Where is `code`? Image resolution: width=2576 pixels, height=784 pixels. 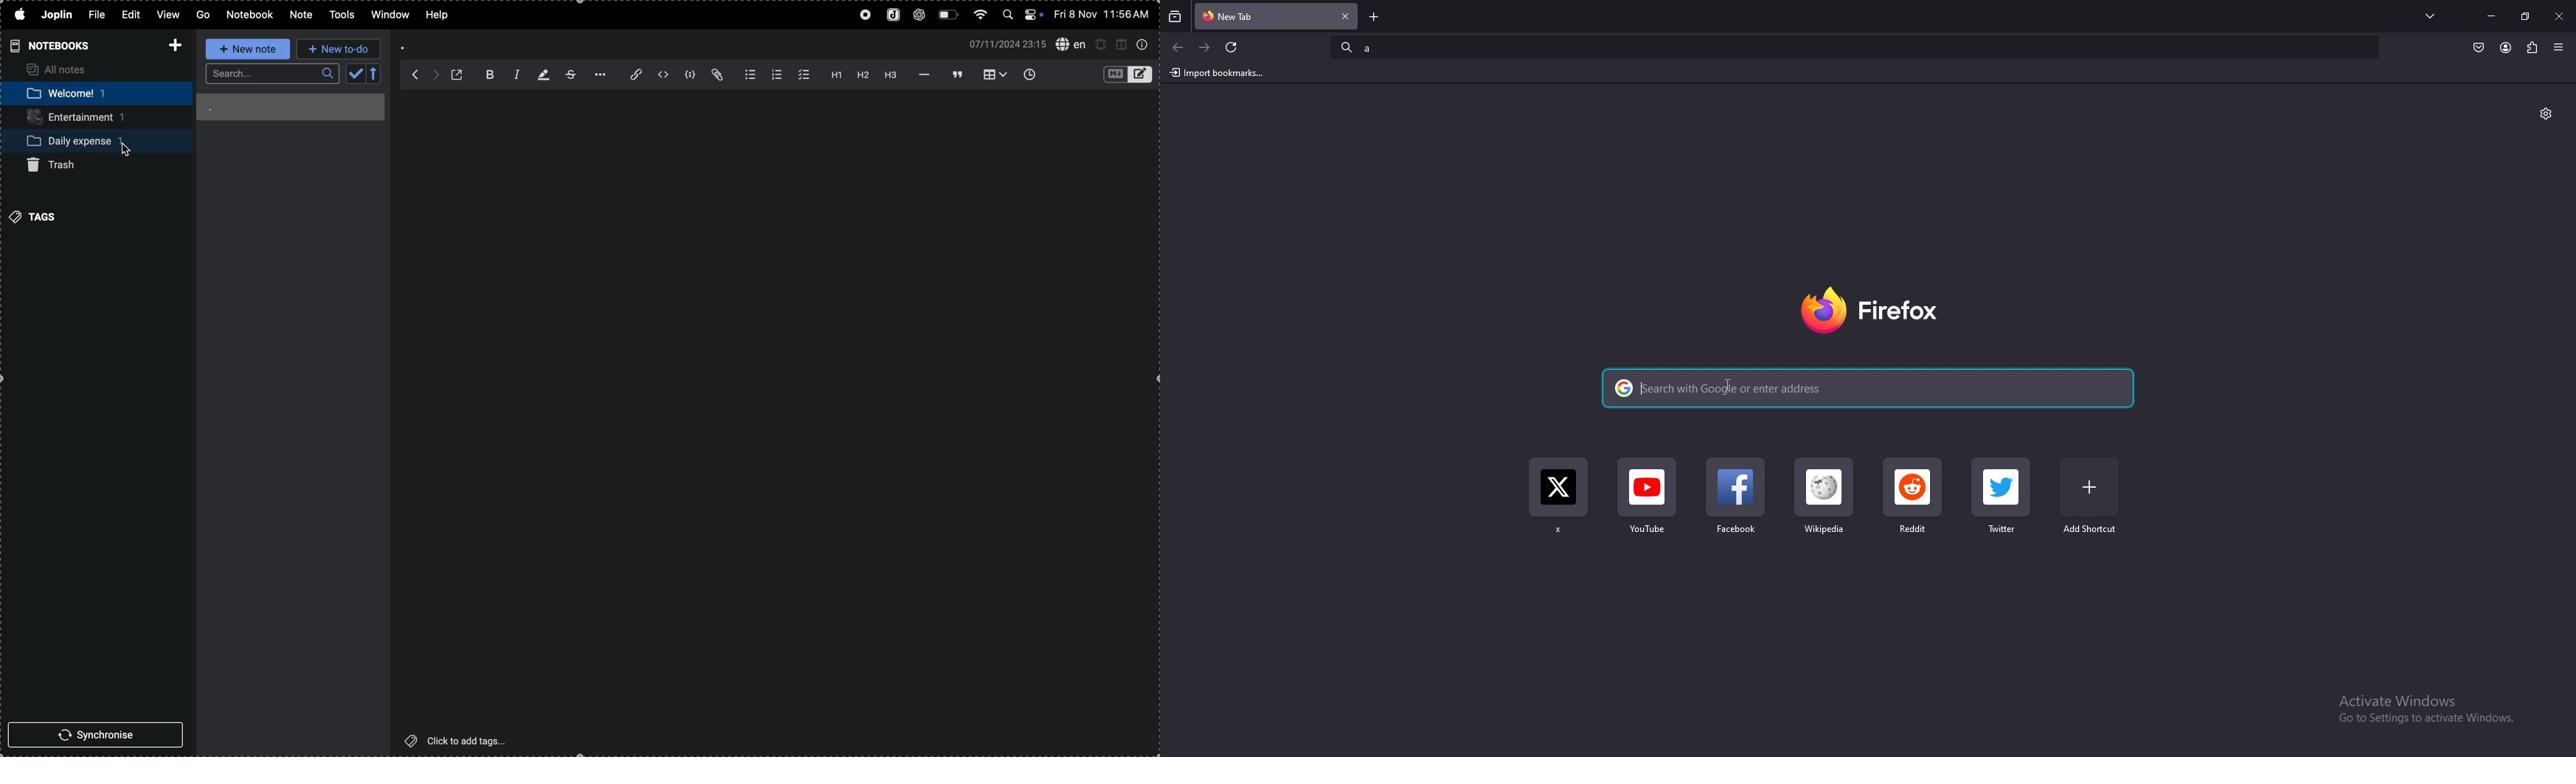
code is located at coordinates (691, 76).